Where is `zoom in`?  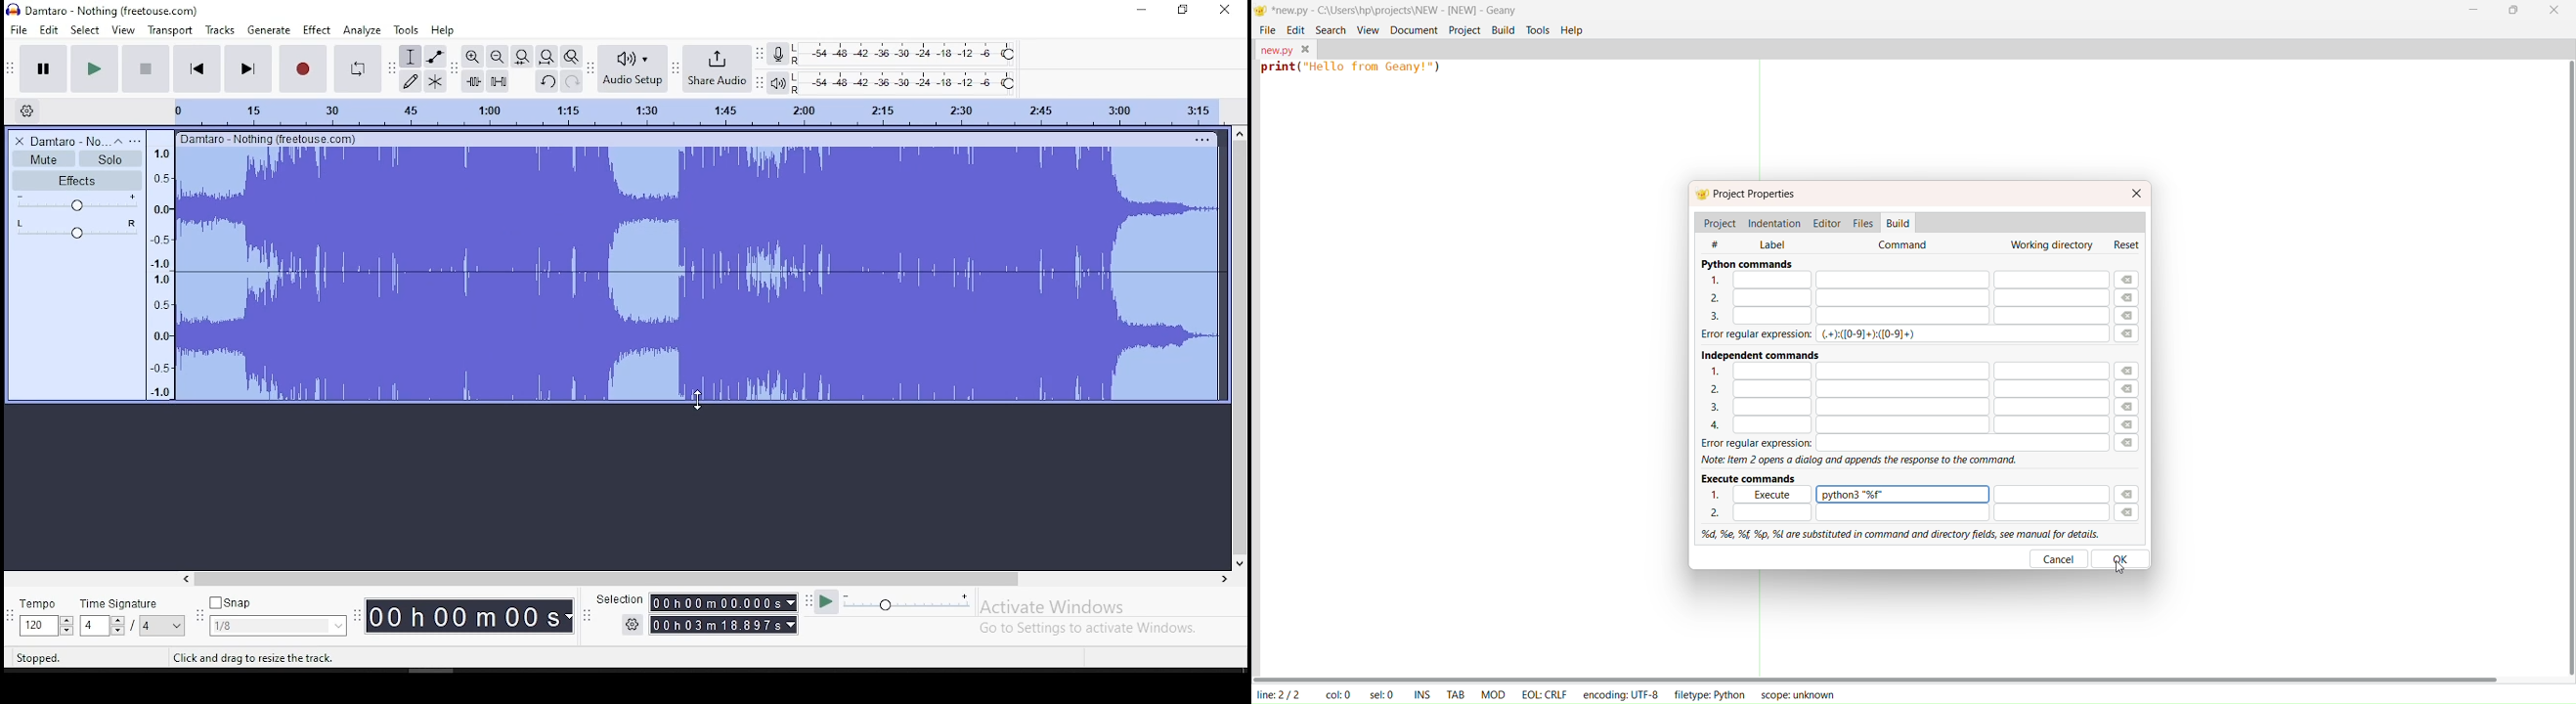 zoom in is located at coordinates (474, 57).